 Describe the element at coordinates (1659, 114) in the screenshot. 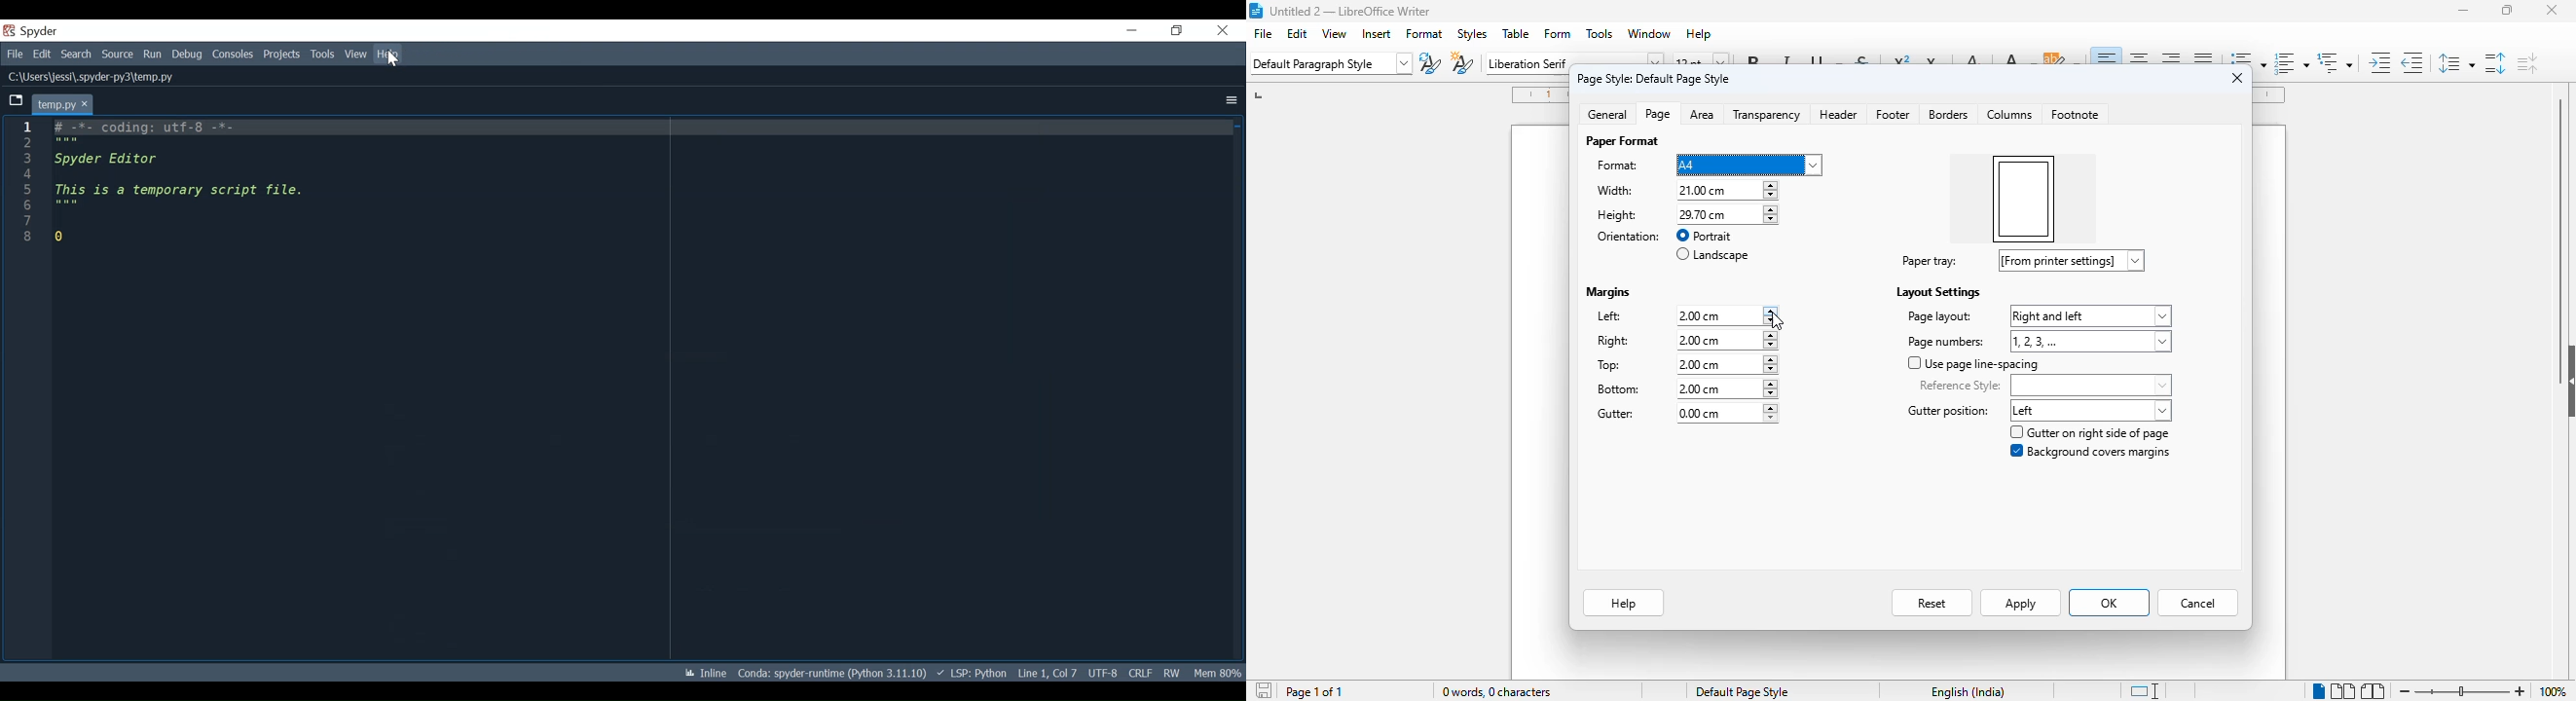

I see `page` at that location.